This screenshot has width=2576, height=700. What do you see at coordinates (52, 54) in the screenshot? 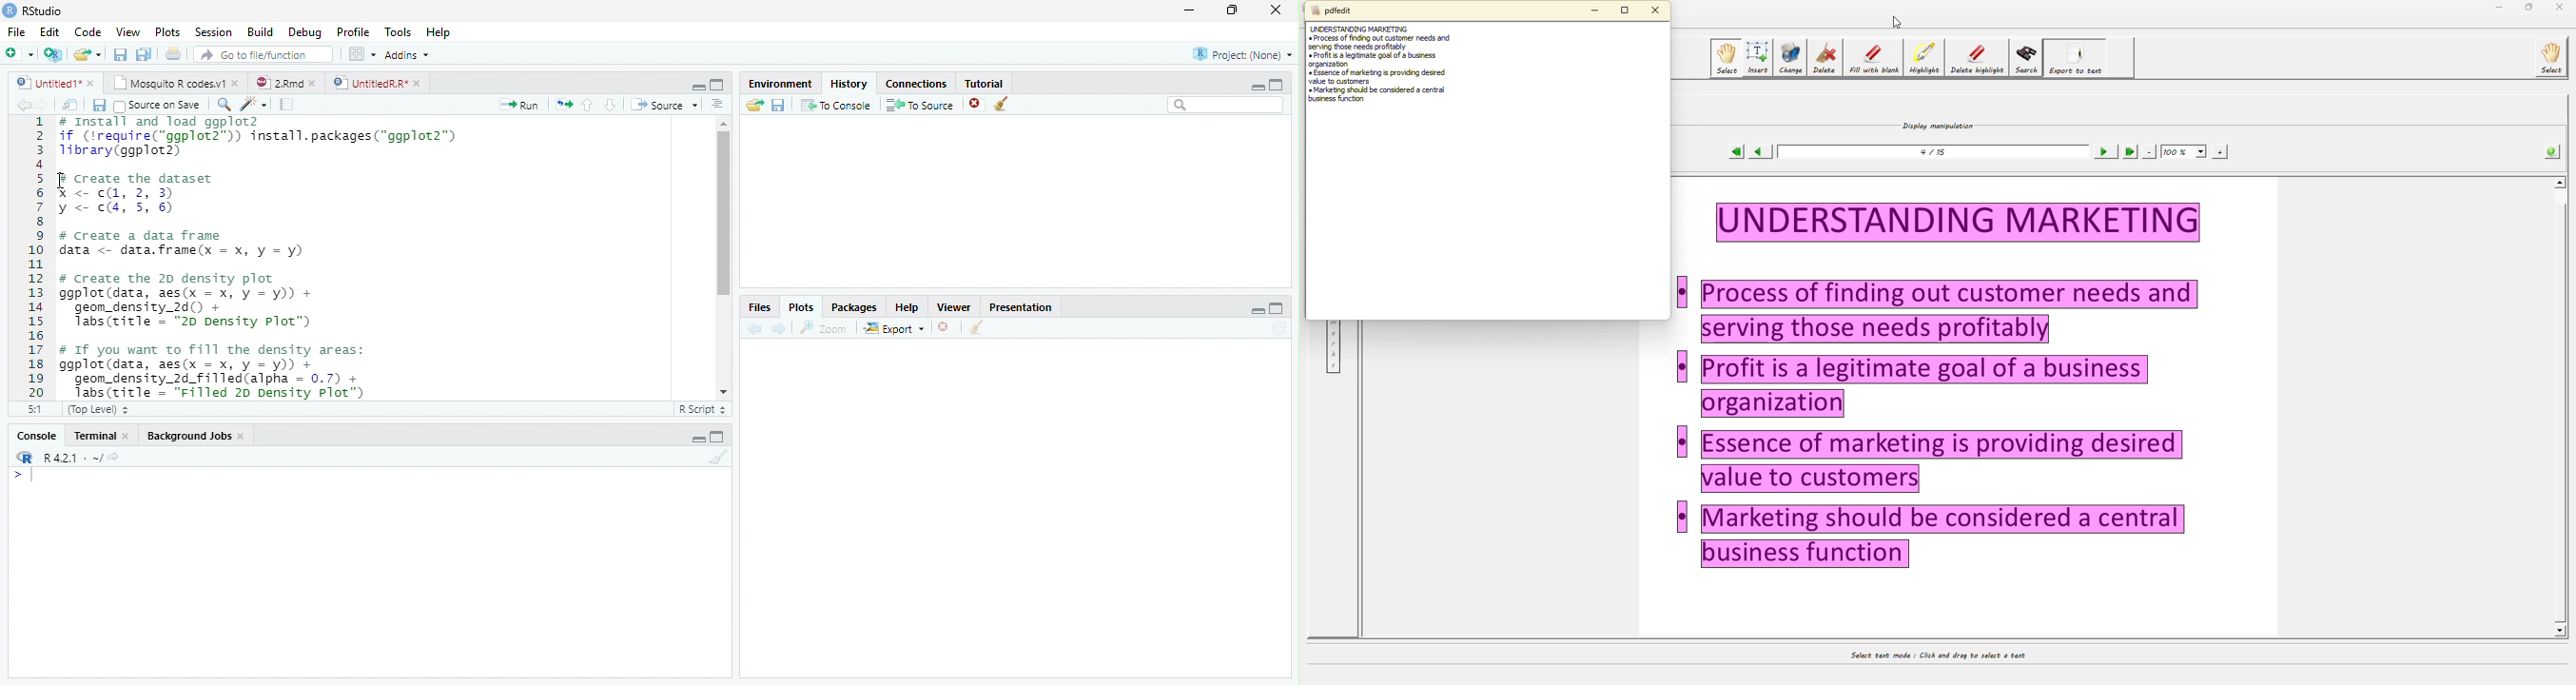
I see `Create a project` at bounding box center [52, 54].